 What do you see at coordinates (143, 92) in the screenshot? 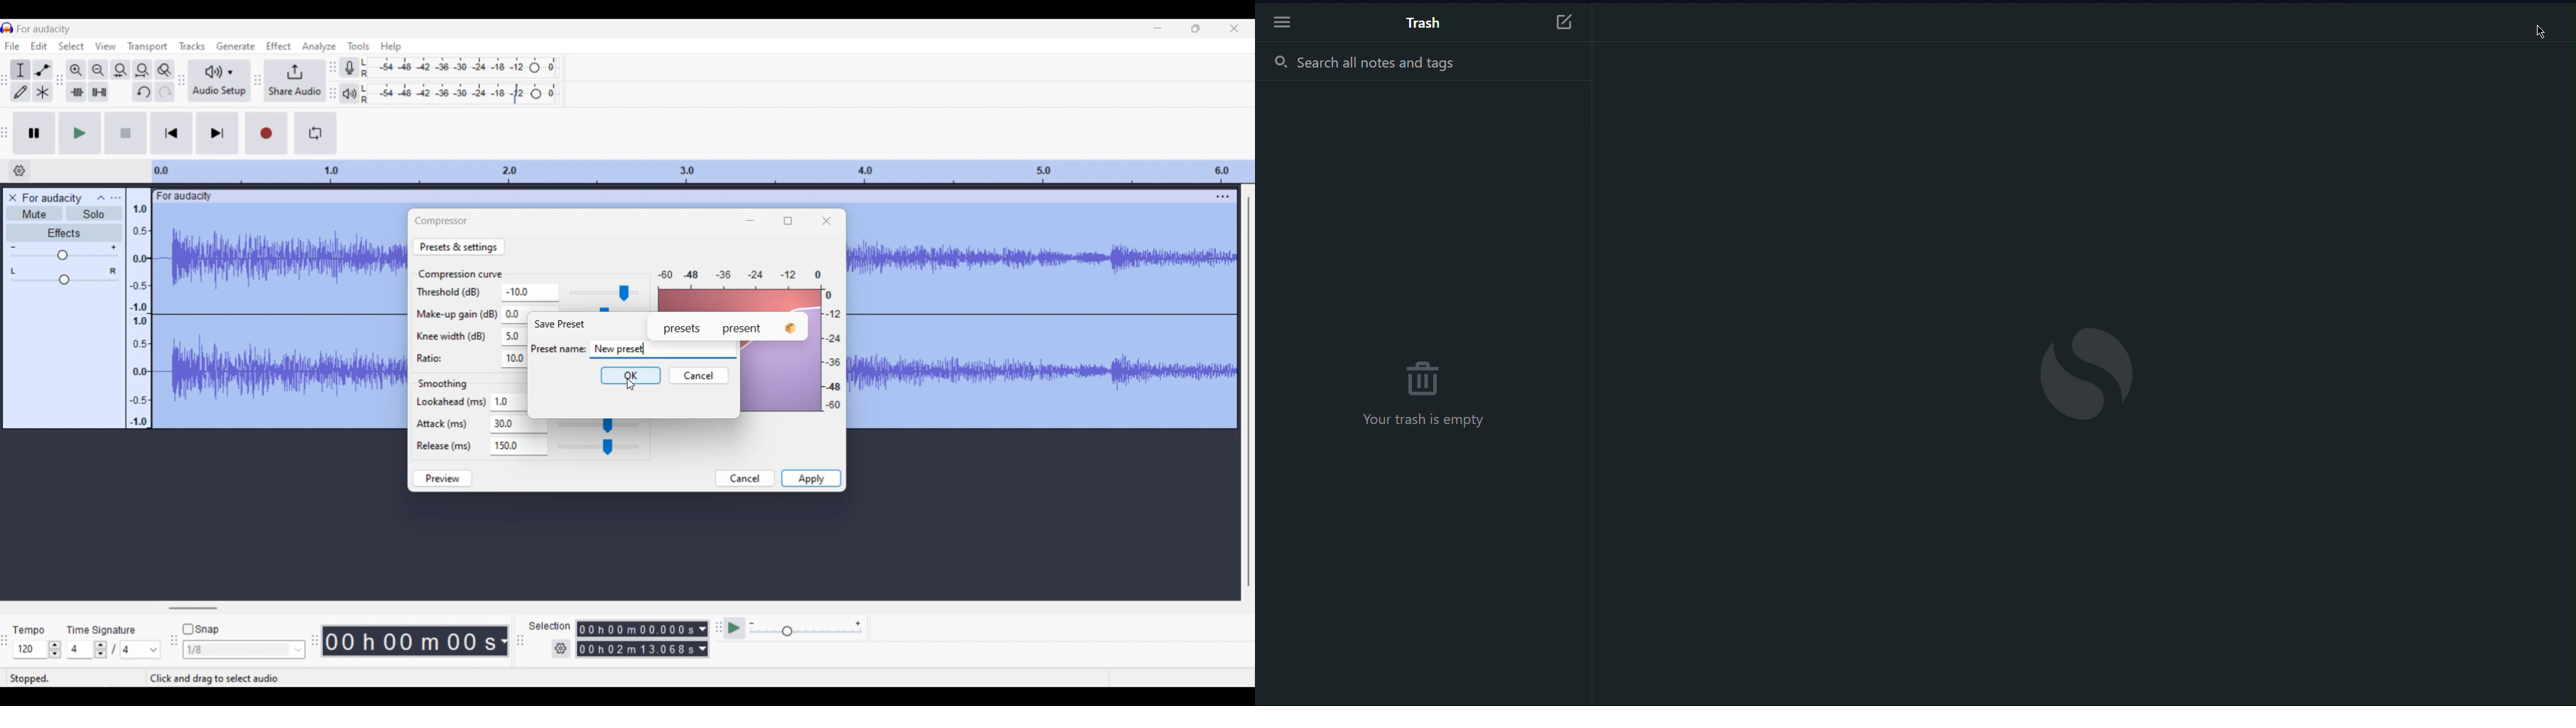
I see `Undo` at bounding box center [143, 92].